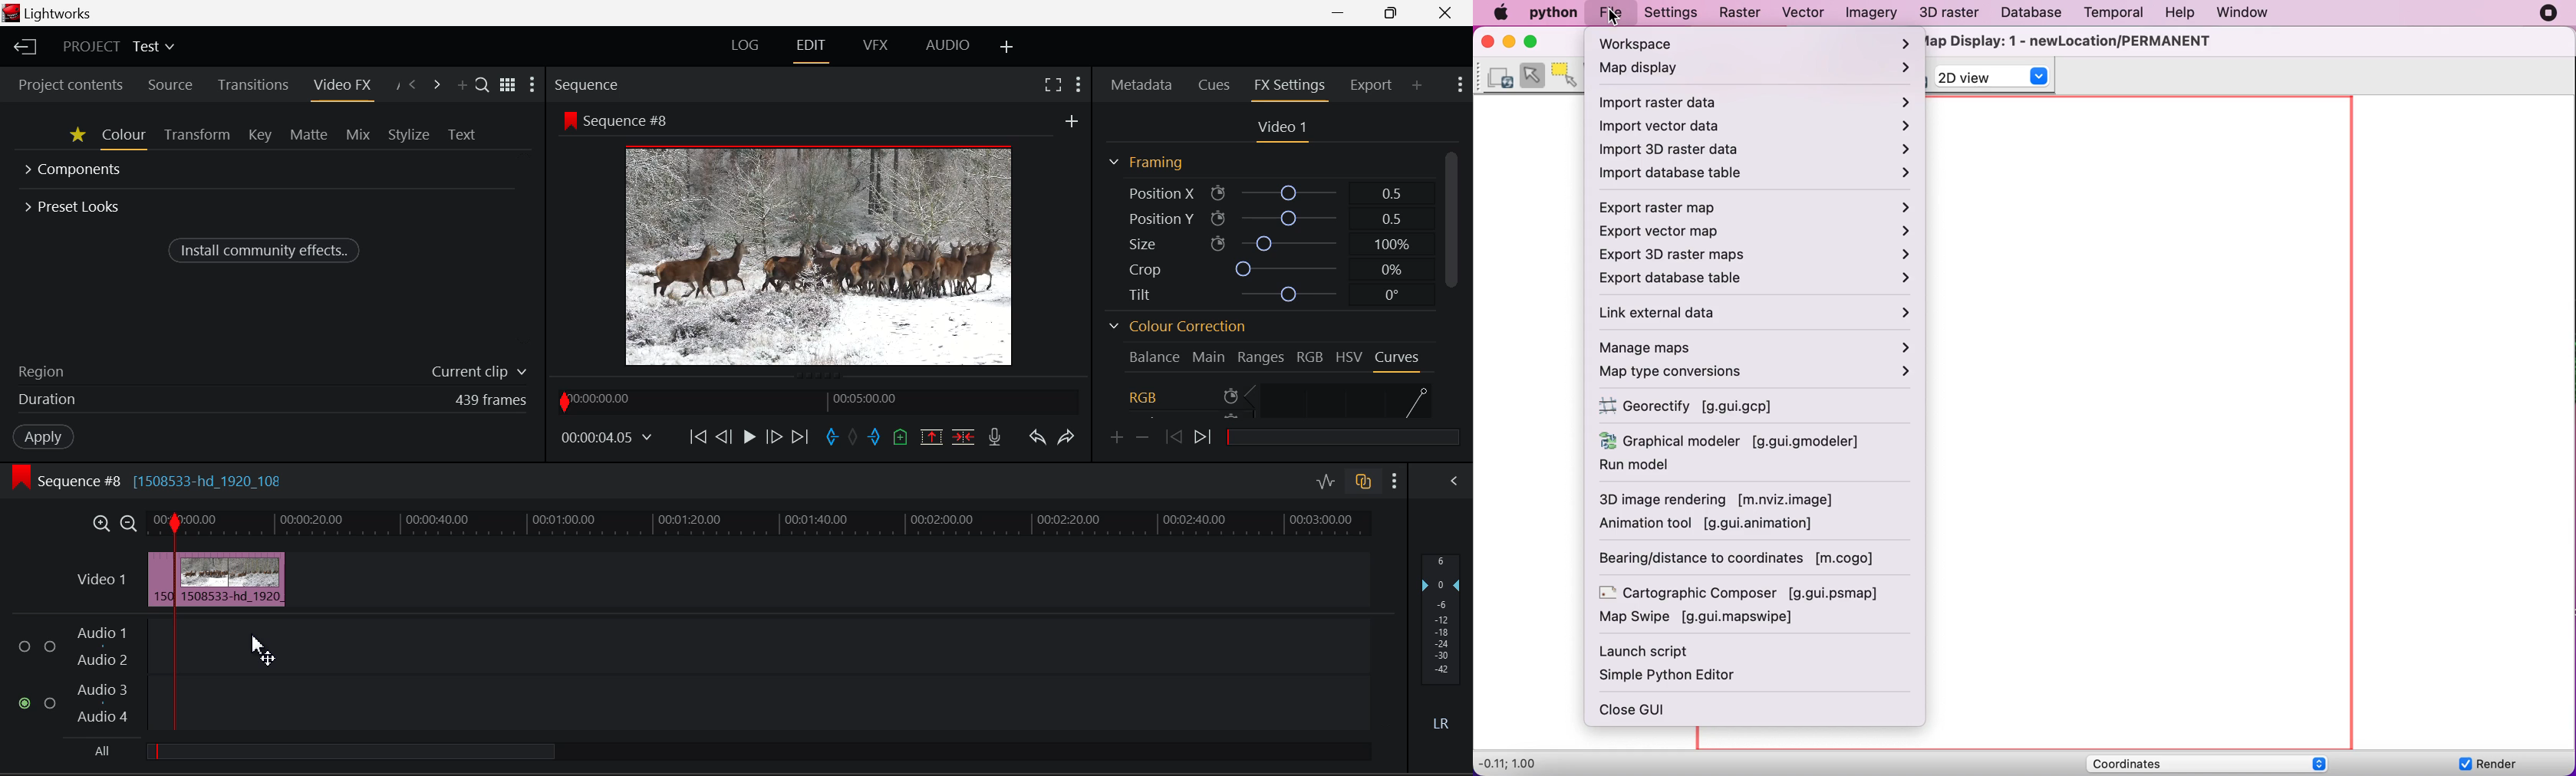 This screenshot has height=784, width=2576. I want to click on Search, so click(482, 83).